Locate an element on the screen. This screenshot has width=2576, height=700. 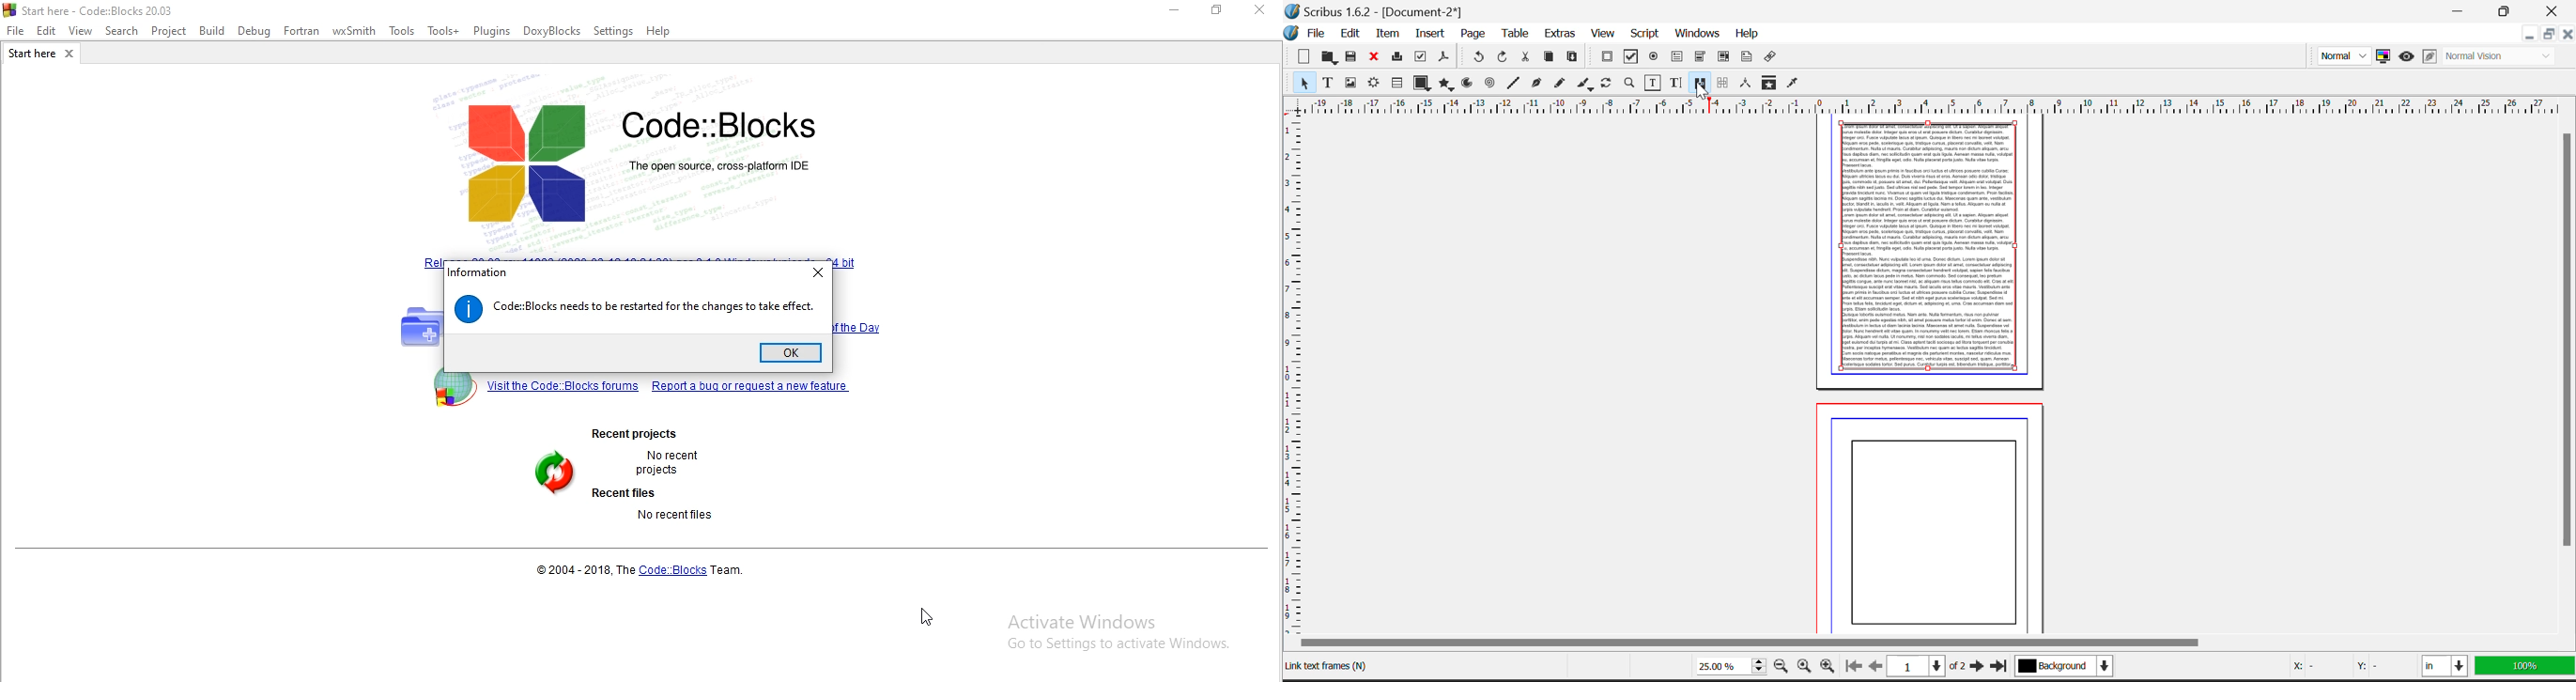
Zoom Settings is located at coordinates (1806, 667).